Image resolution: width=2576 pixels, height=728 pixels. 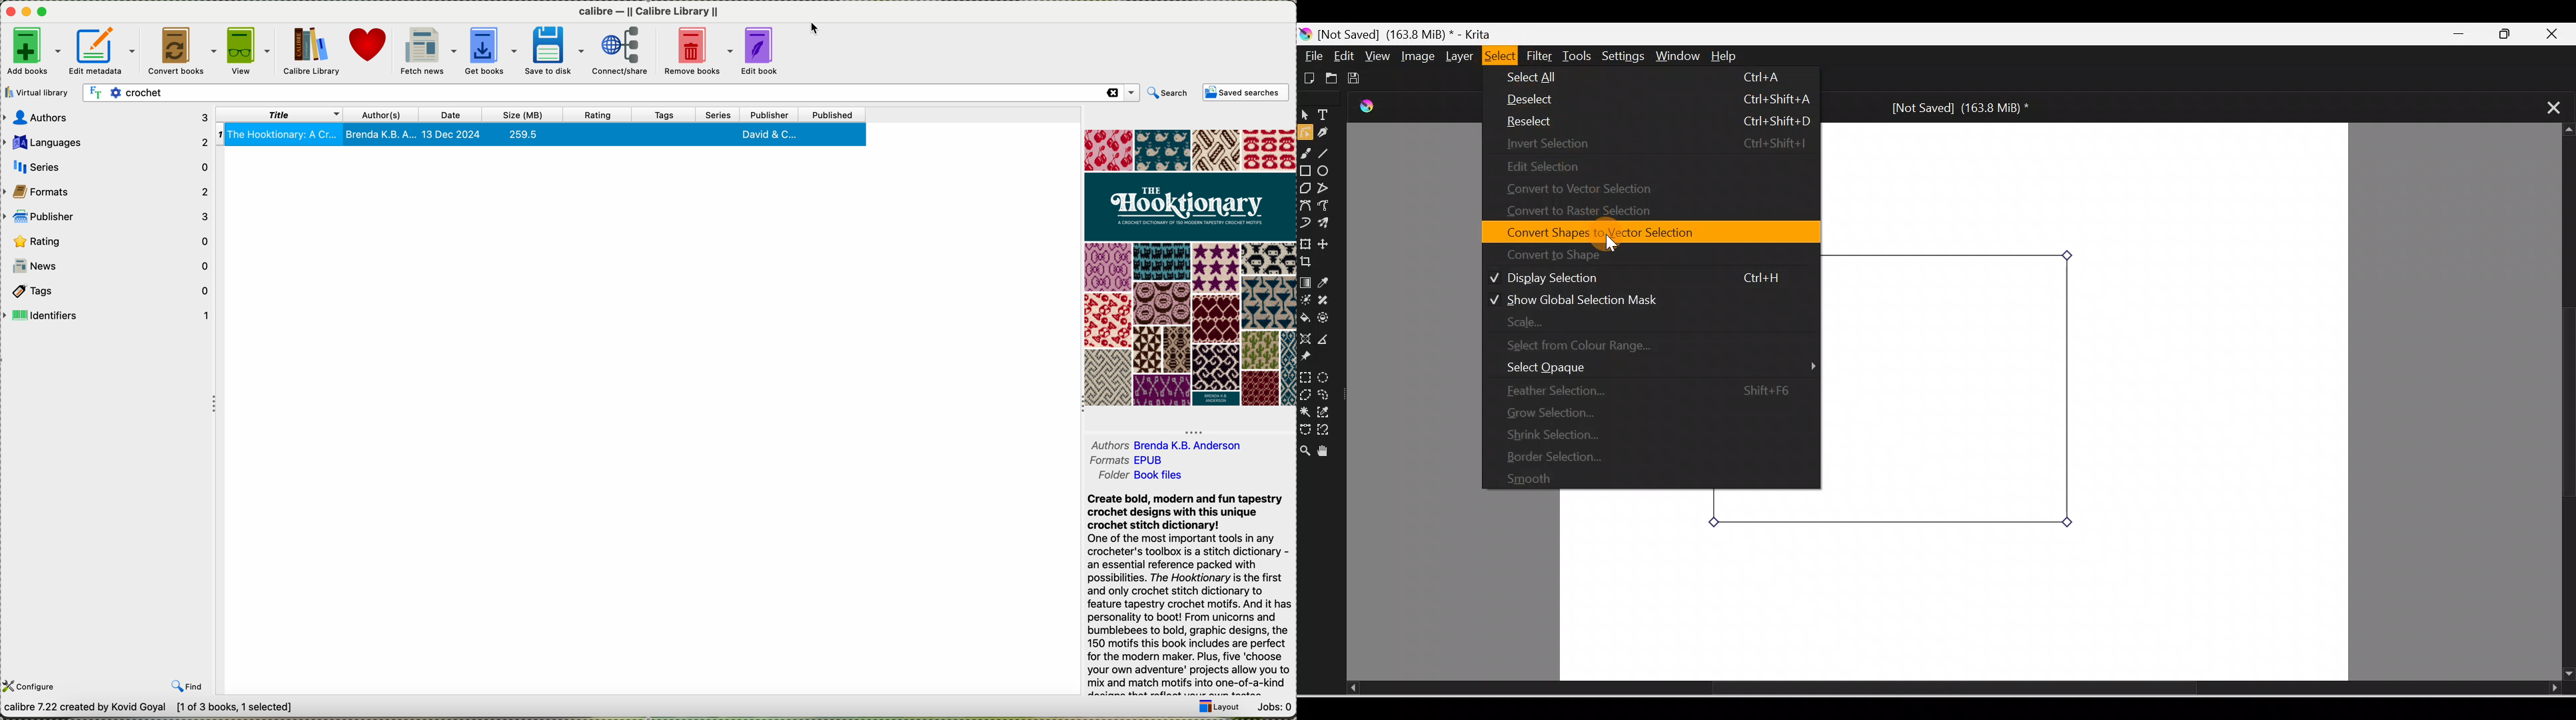 What do you see at coordinates (1655, 121) in the screenshot?
I see `Reselect` at bounding box center [1655, 121].